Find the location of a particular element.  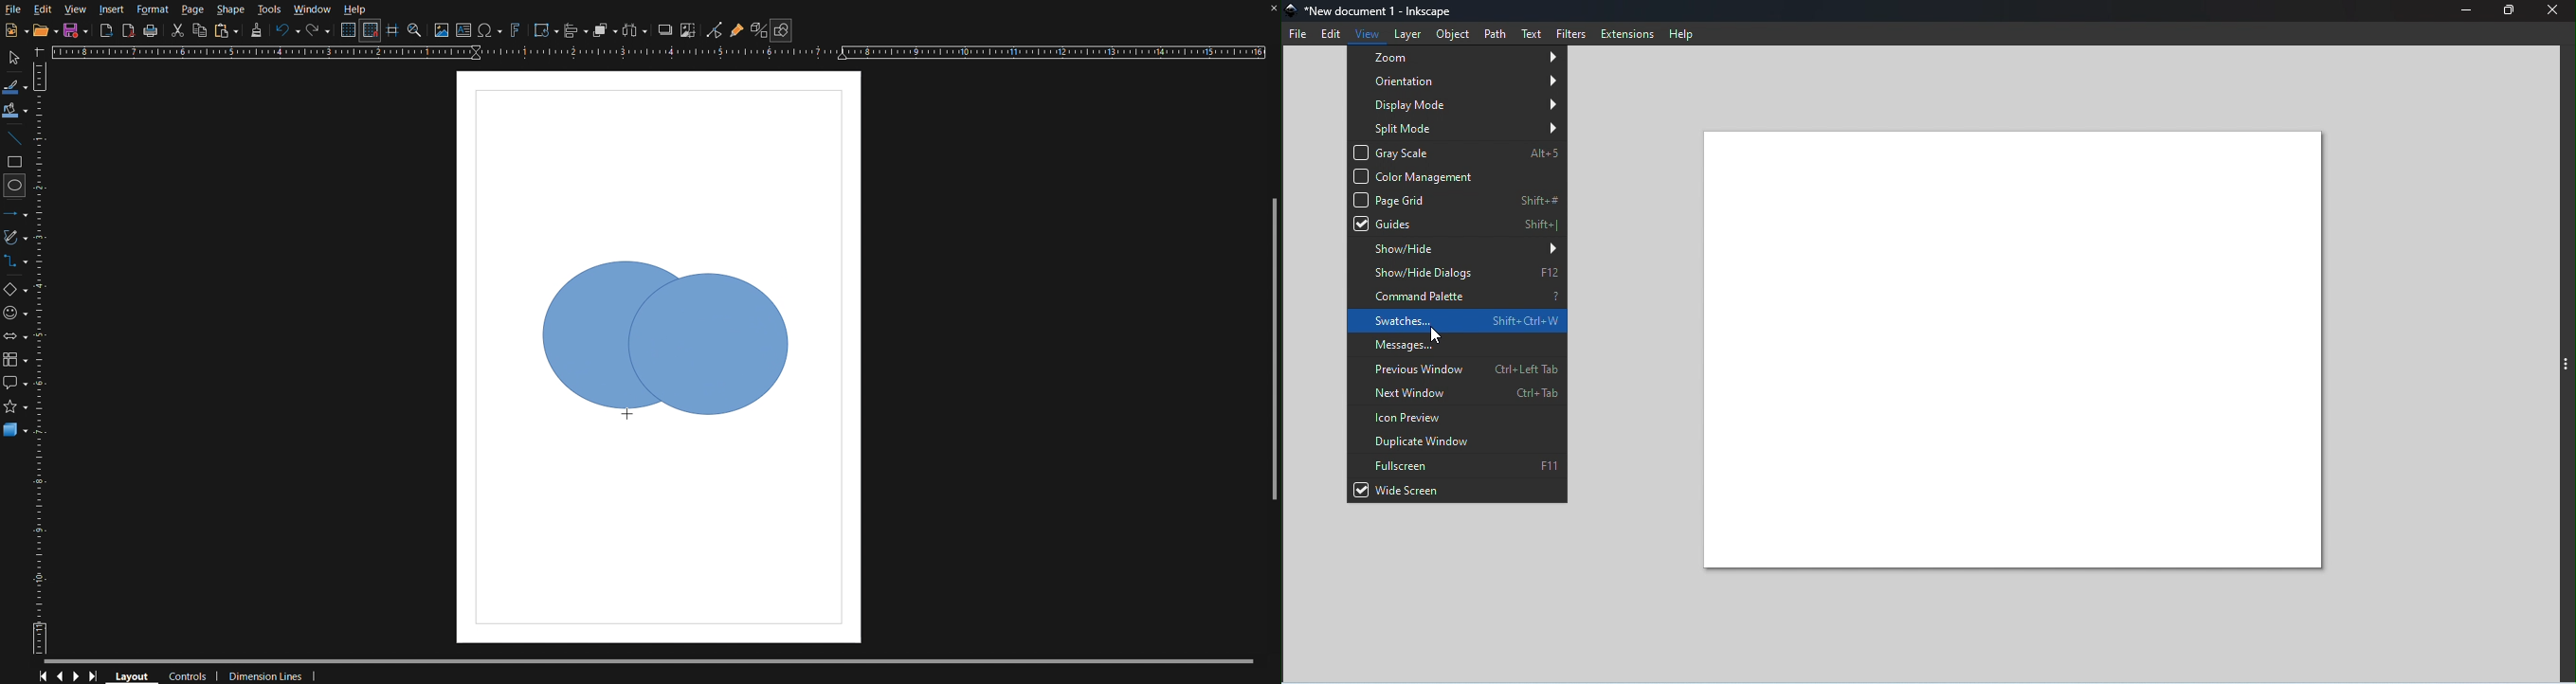

Circle 2 (Dragged) is located at coordinates (729, 345).